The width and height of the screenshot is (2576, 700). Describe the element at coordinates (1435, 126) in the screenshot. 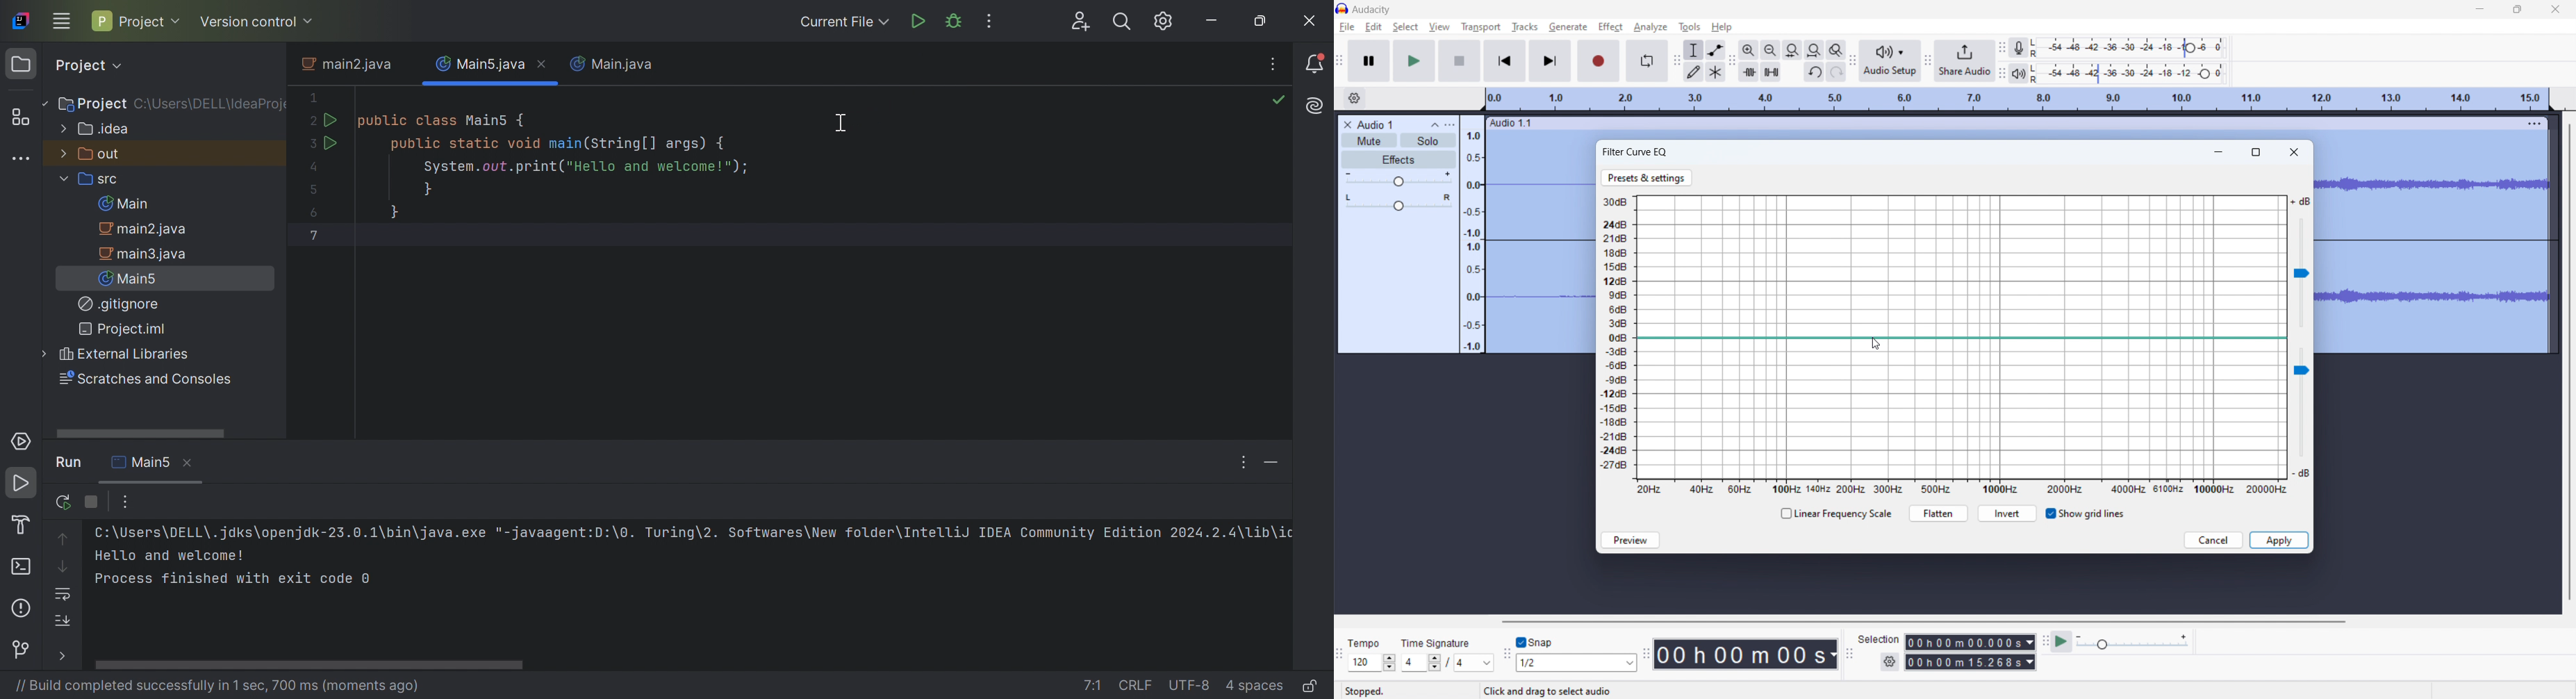

I see `collapse` at that location.